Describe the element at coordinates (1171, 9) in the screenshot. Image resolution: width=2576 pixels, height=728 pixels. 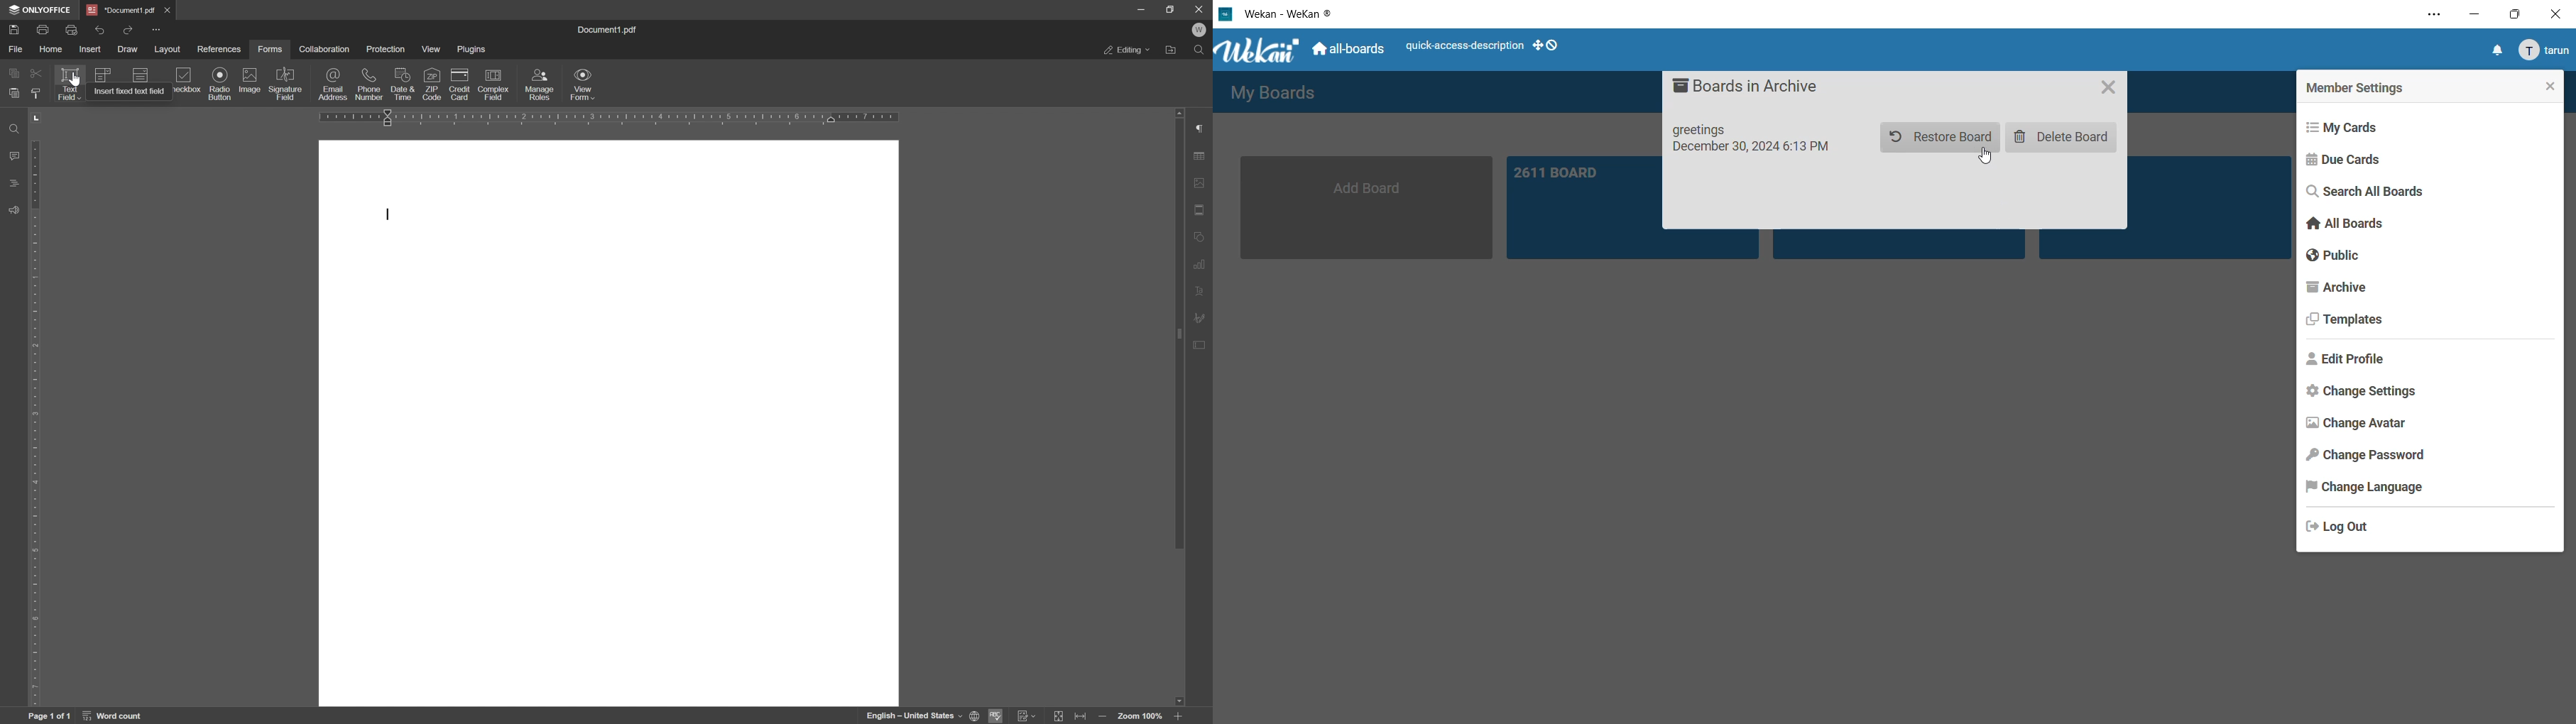
I see `restore down` at that location.